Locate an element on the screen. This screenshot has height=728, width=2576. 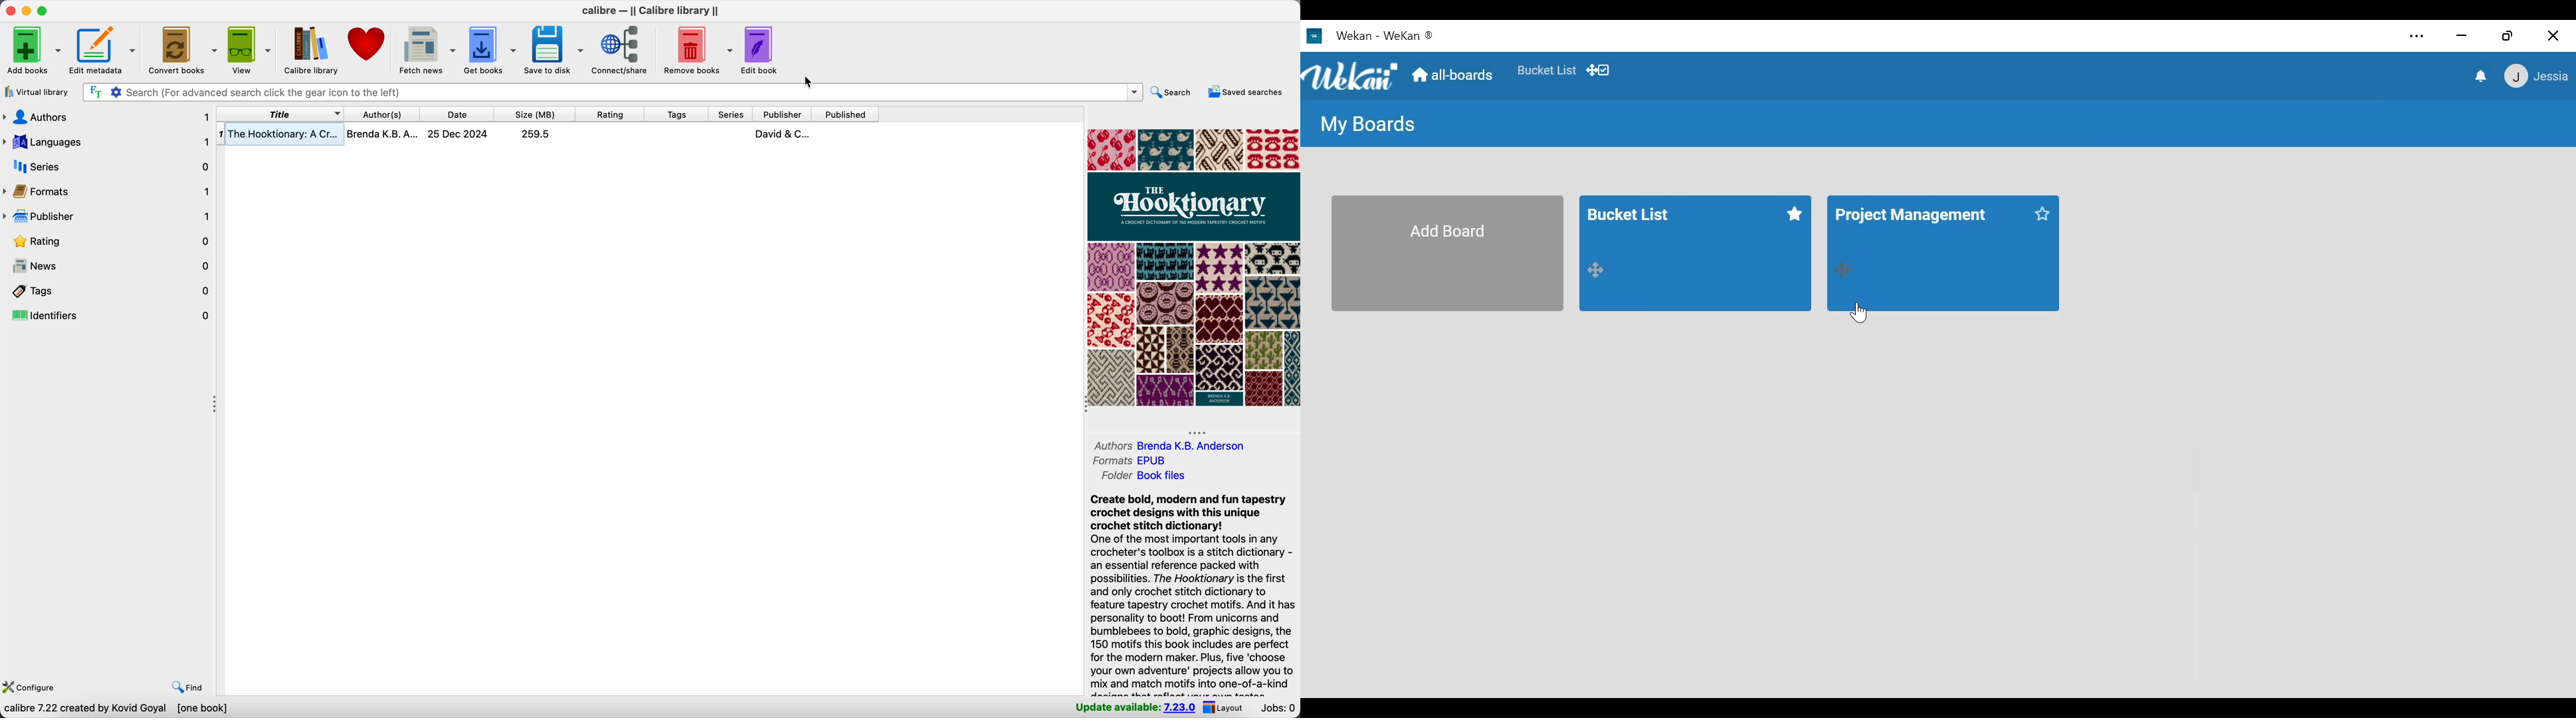
synopsis is located at coordinates (1191, 593).